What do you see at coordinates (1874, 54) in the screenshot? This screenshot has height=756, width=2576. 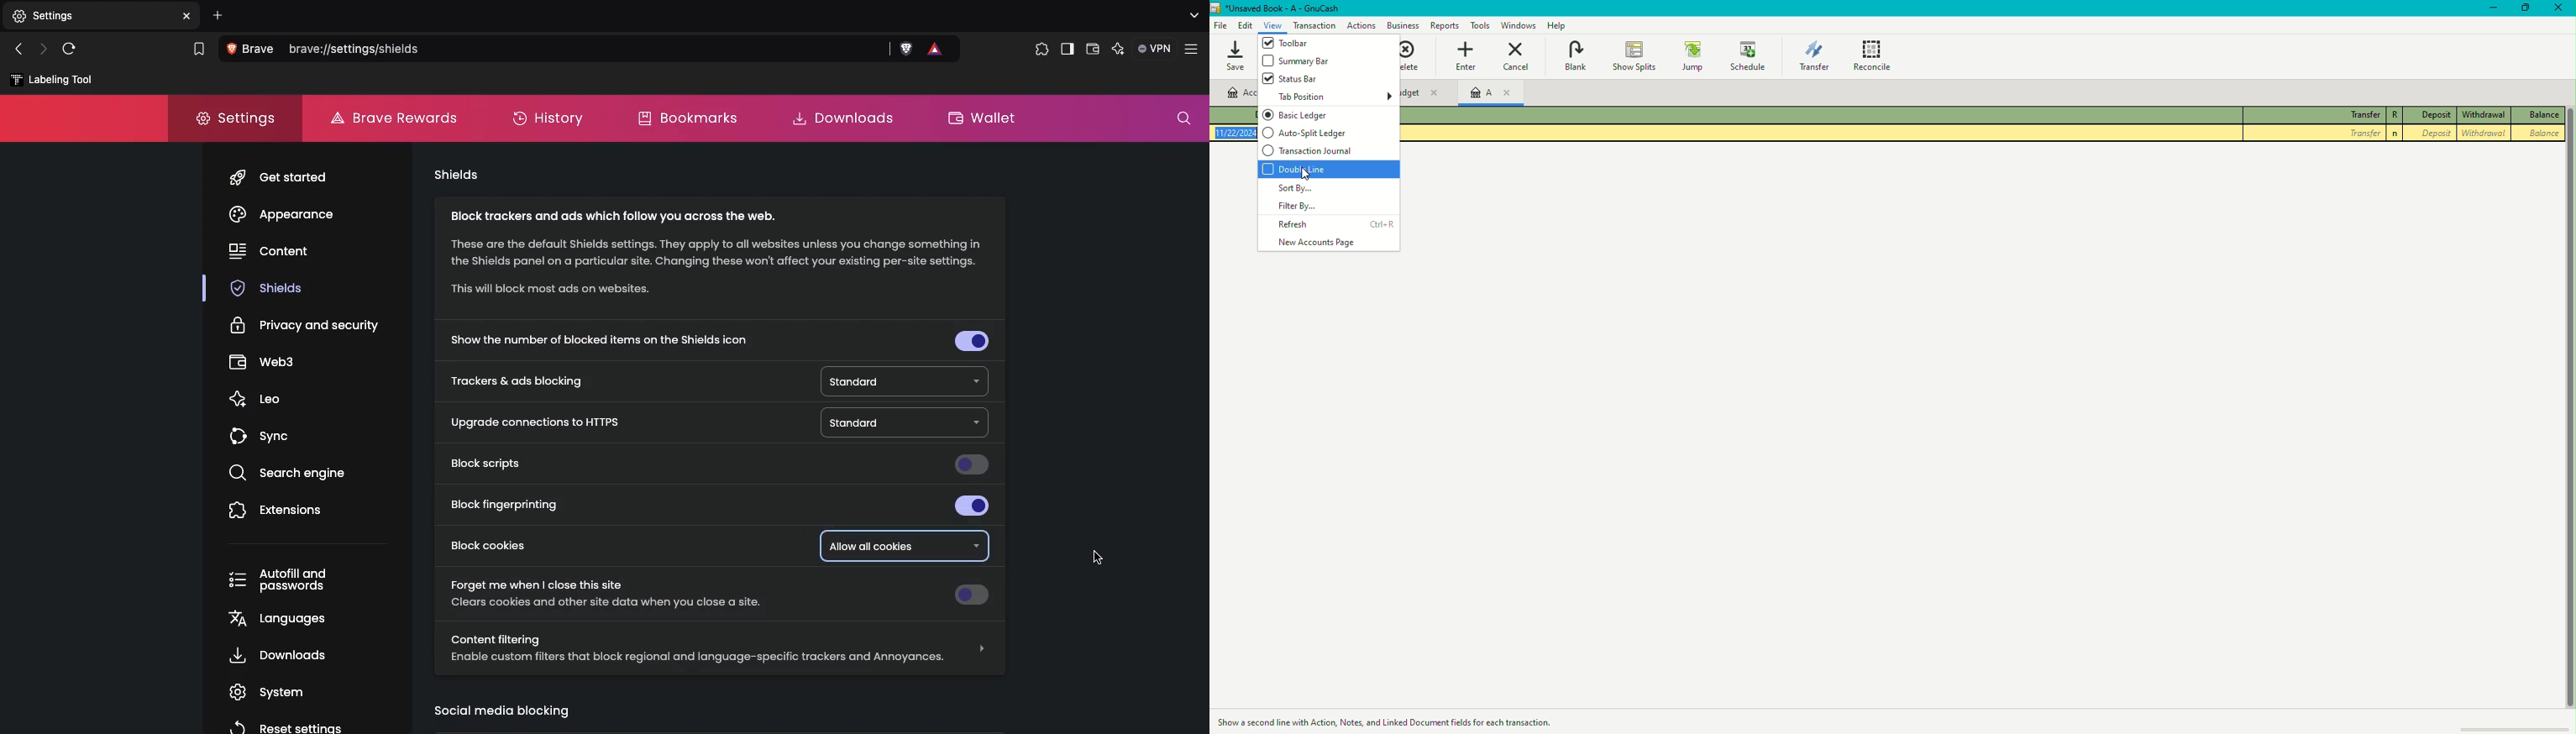 I see `Reconcile` at bounding box center [1874, 54].